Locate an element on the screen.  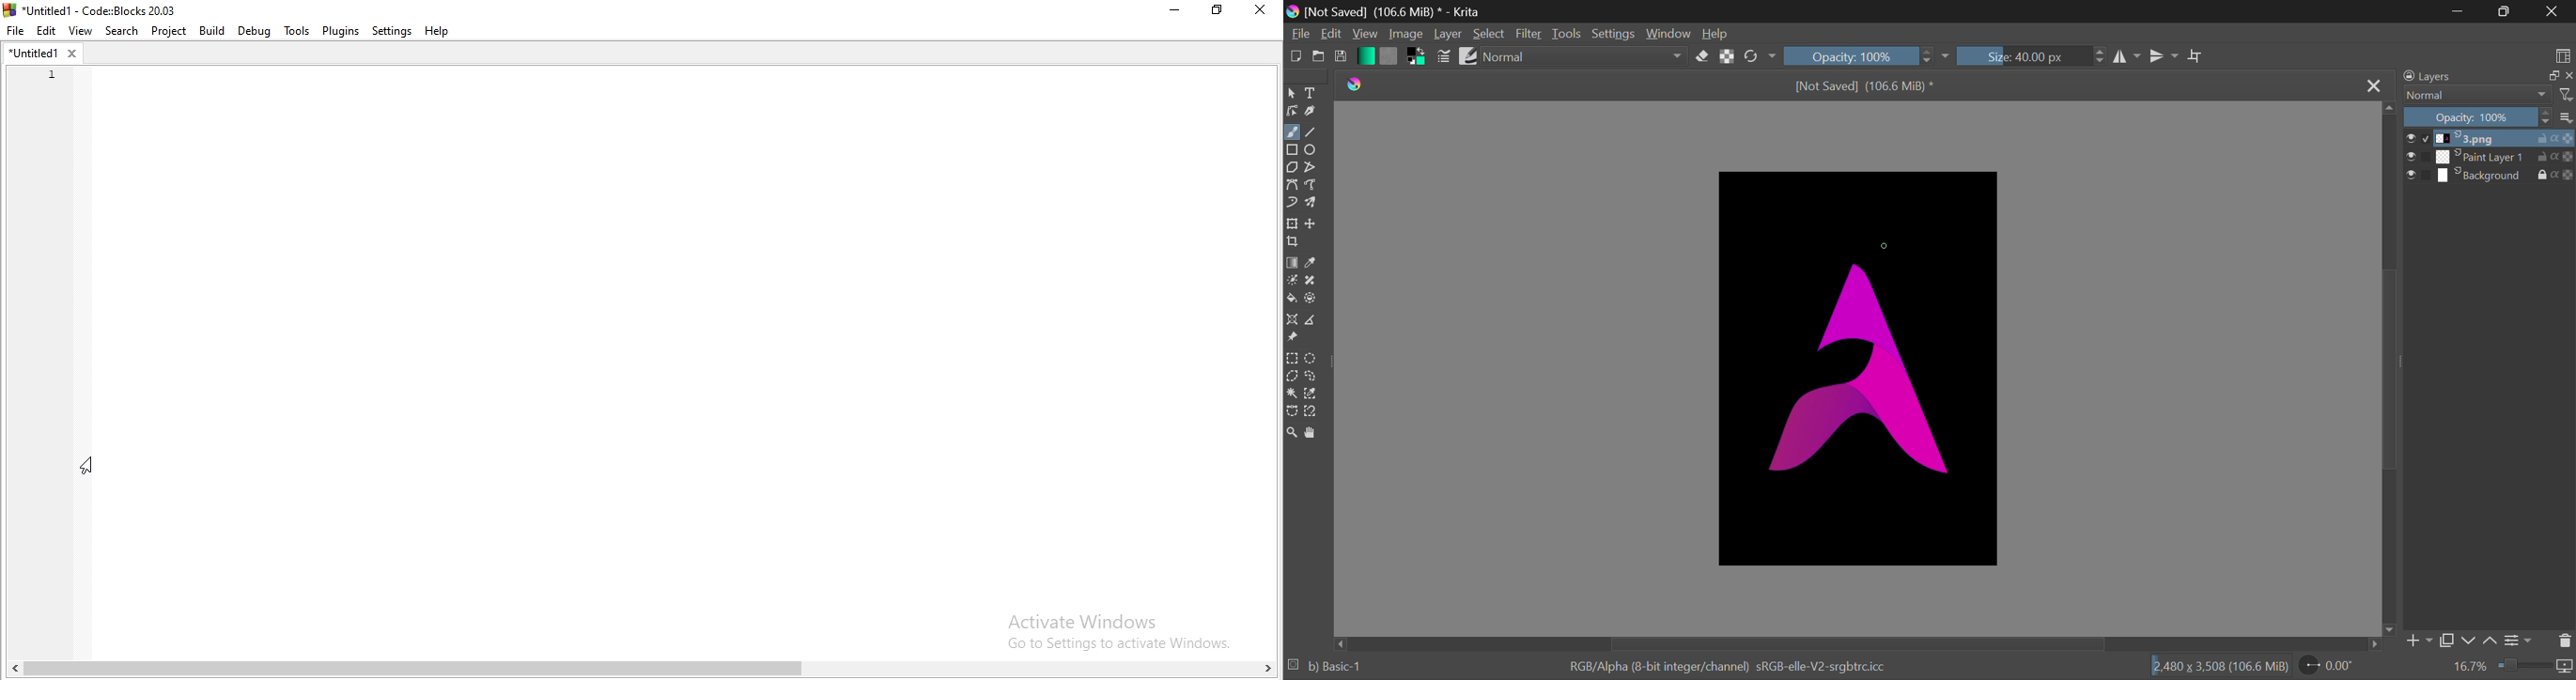
Lock Alpha is located at coordinates (1727, 57).